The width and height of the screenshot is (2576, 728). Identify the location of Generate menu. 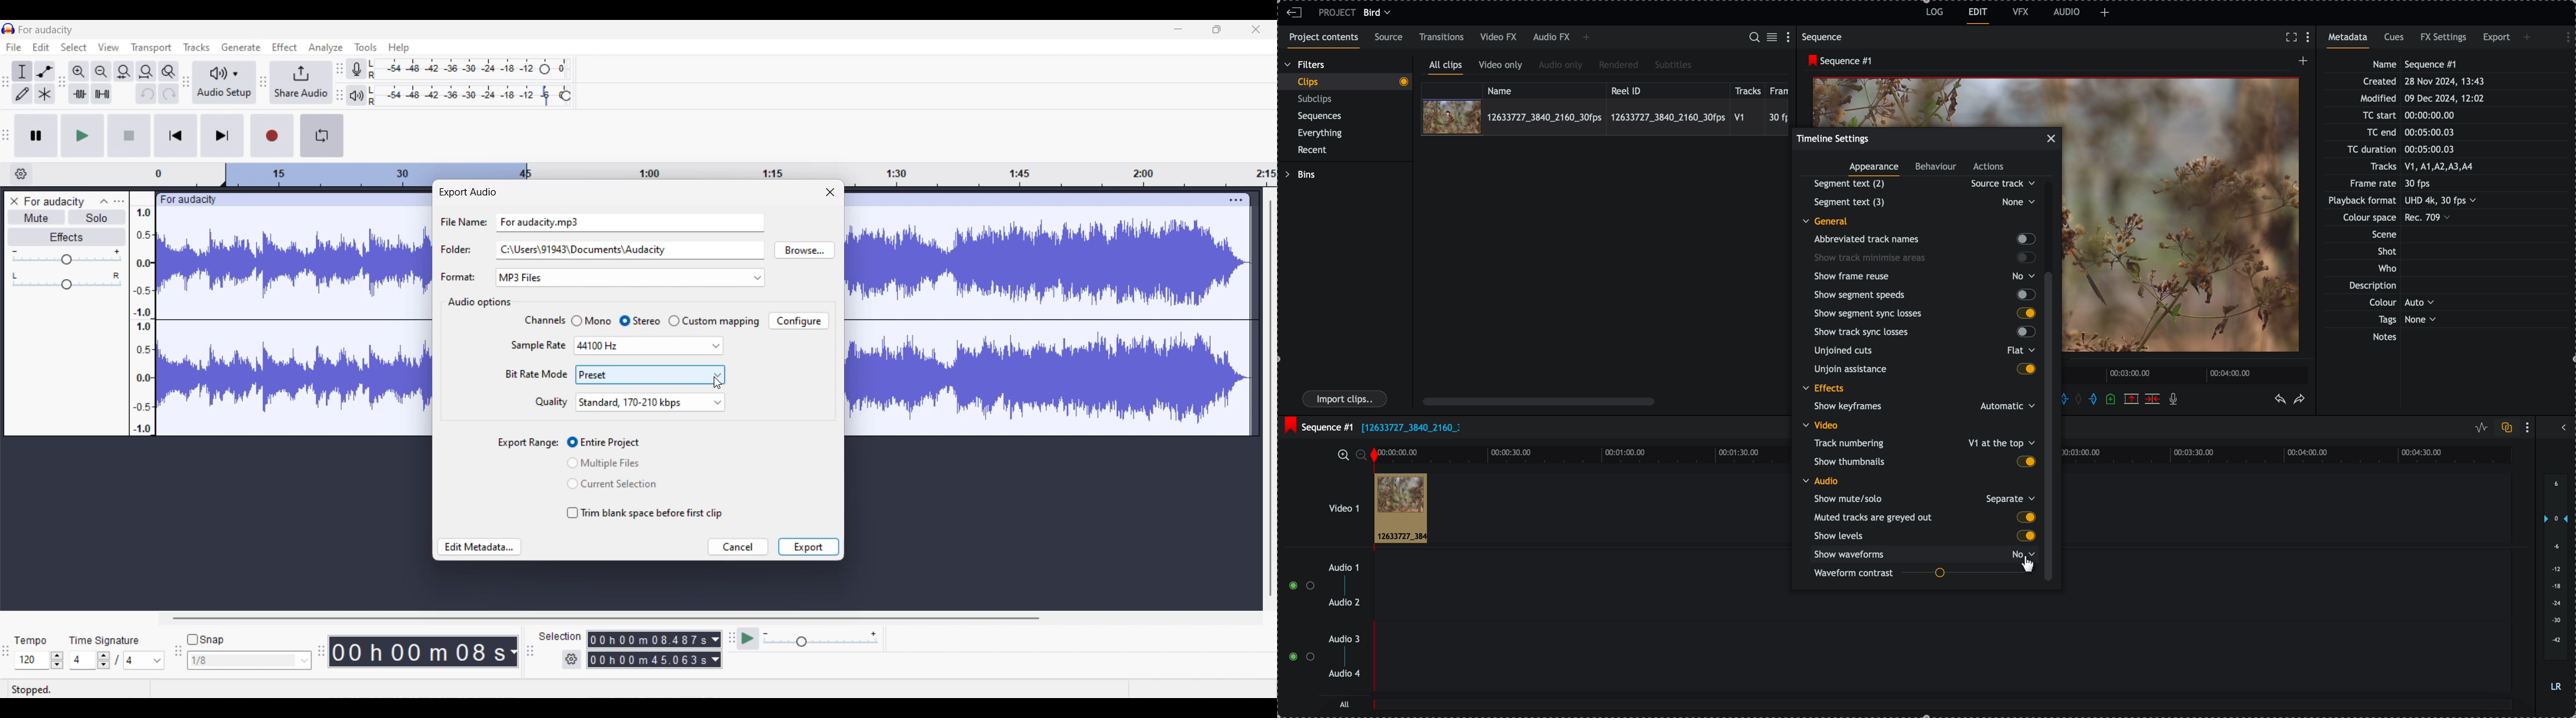
(241, 47).